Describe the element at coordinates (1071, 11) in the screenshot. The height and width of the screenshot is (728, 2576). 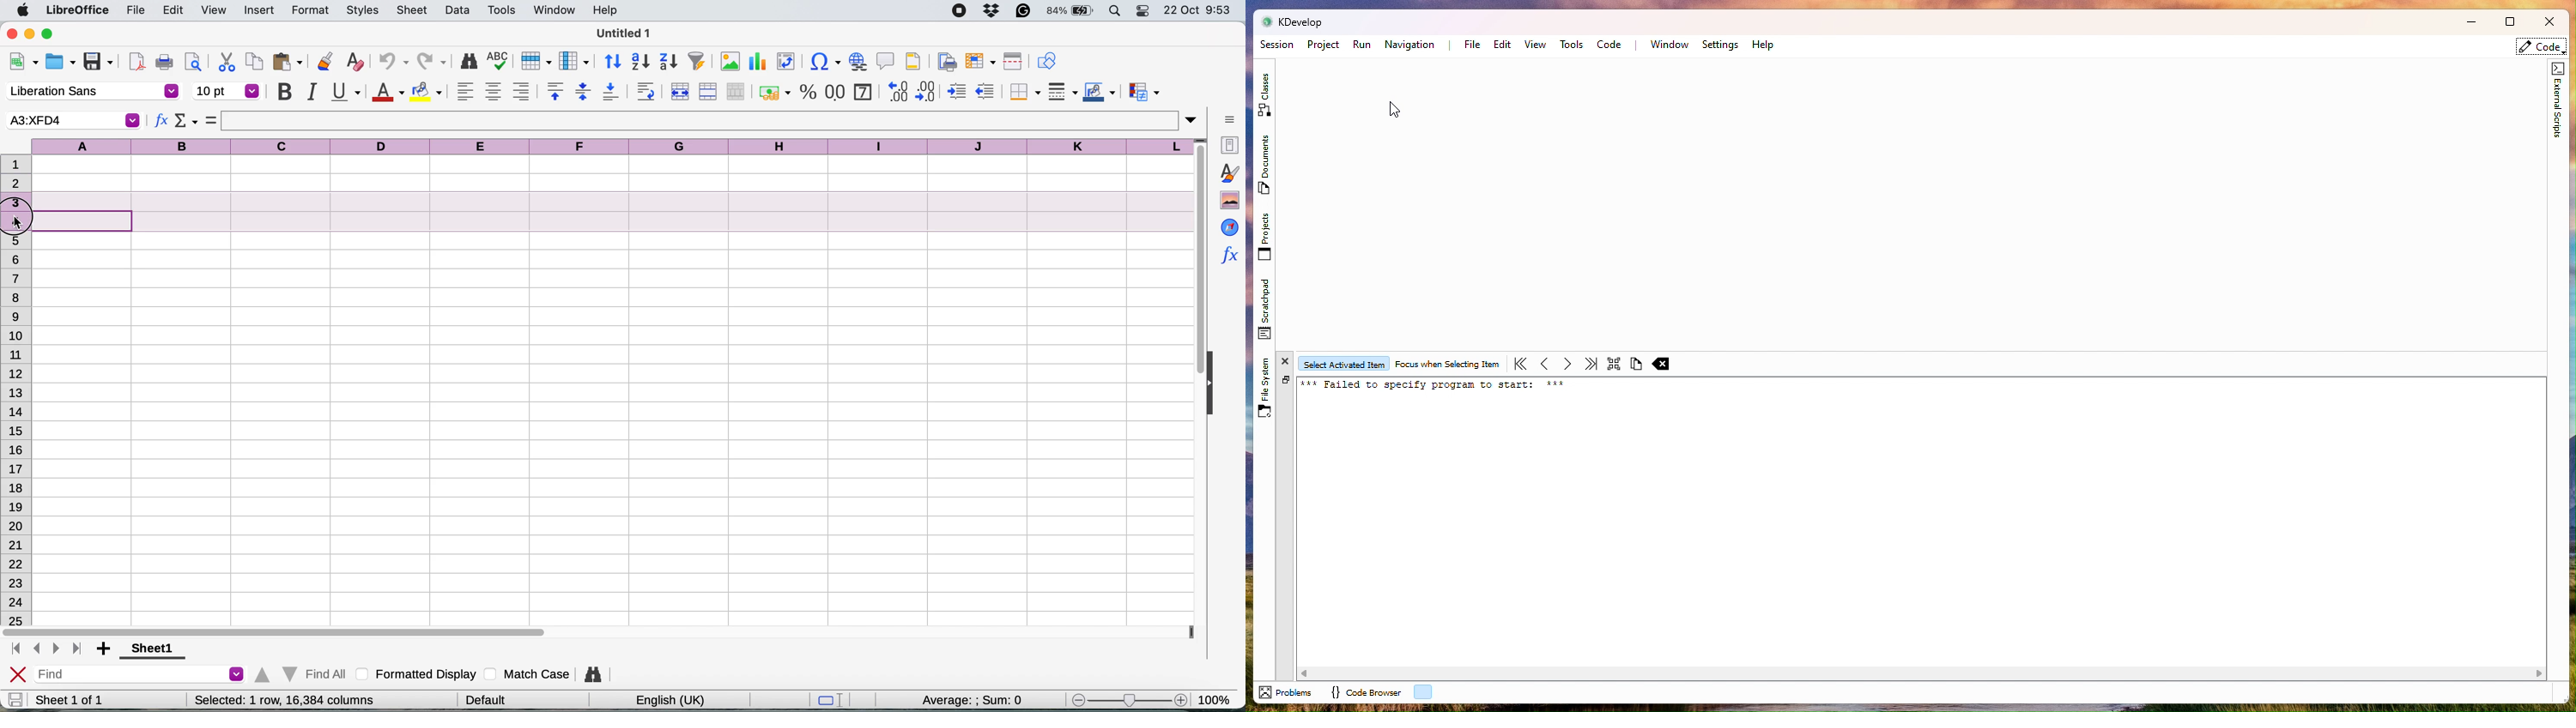
I see `battery` at that location.